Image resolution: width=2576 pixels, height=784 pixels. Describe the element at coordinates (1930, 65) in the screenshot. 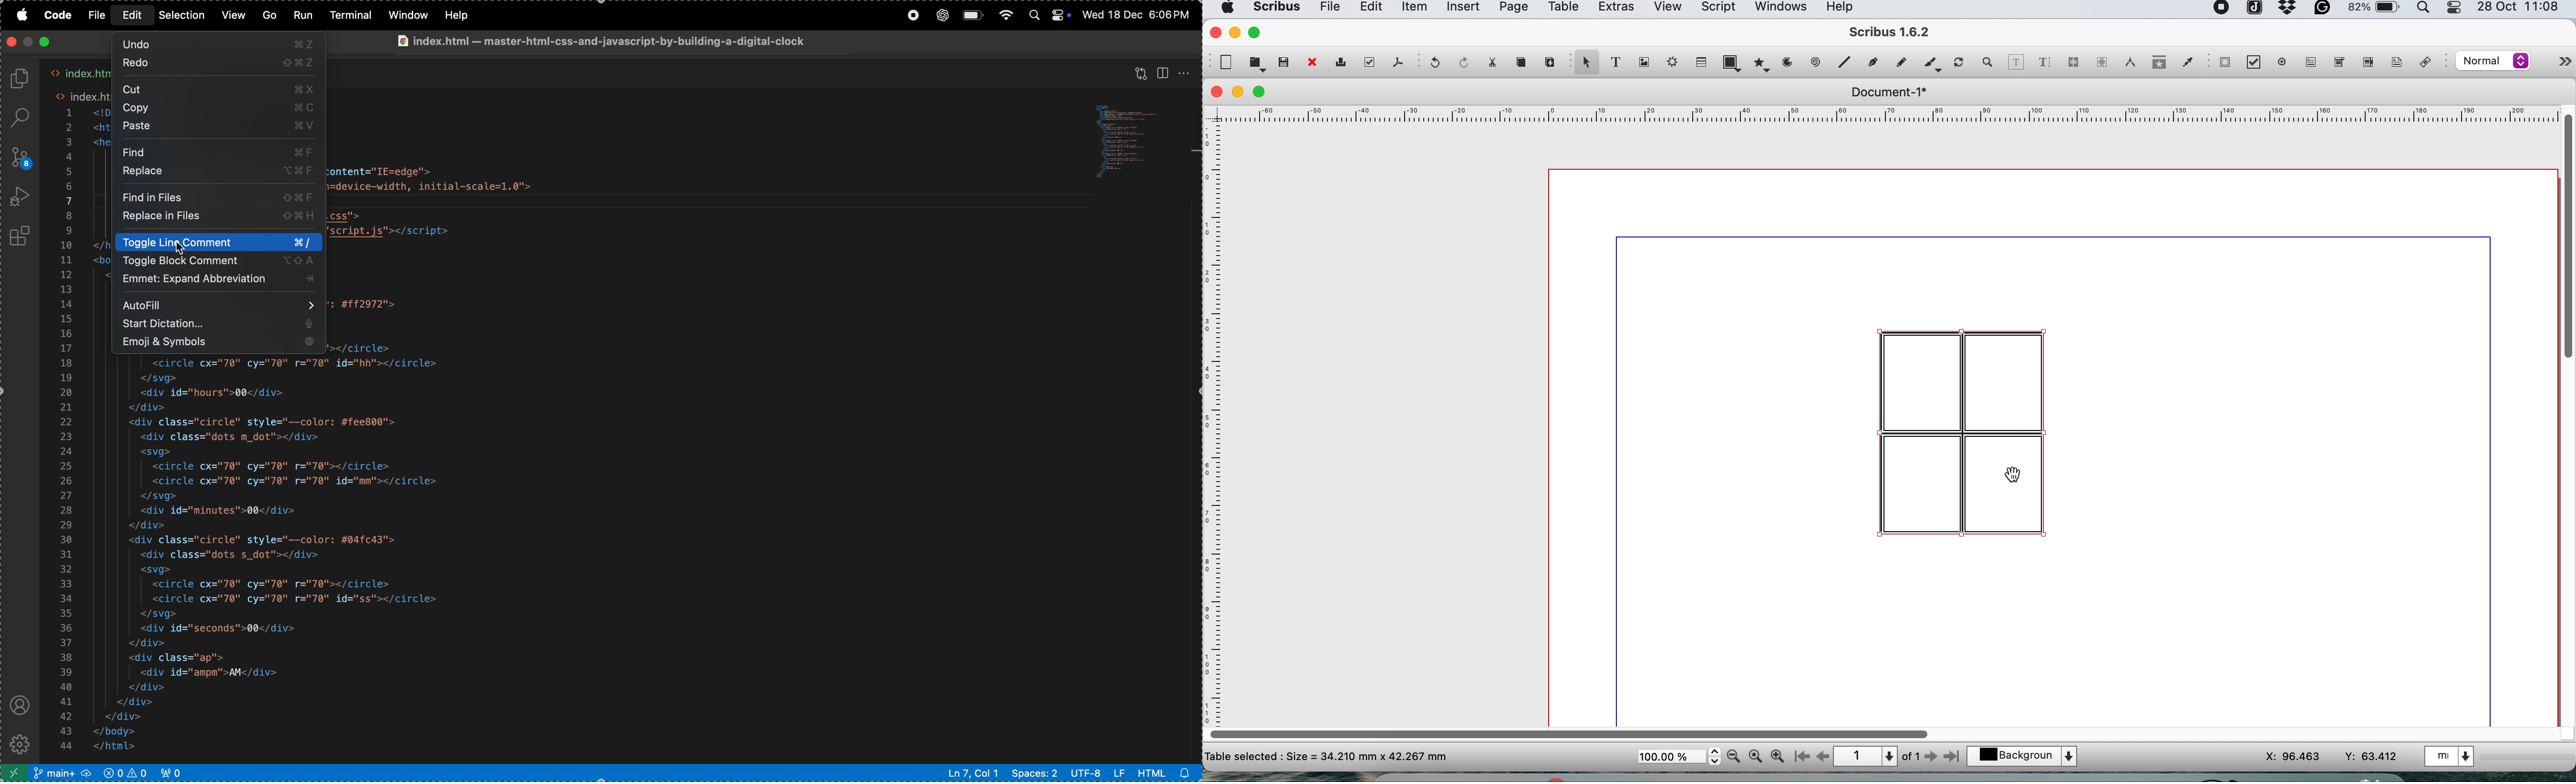

I see `calligraphic line` at that location.